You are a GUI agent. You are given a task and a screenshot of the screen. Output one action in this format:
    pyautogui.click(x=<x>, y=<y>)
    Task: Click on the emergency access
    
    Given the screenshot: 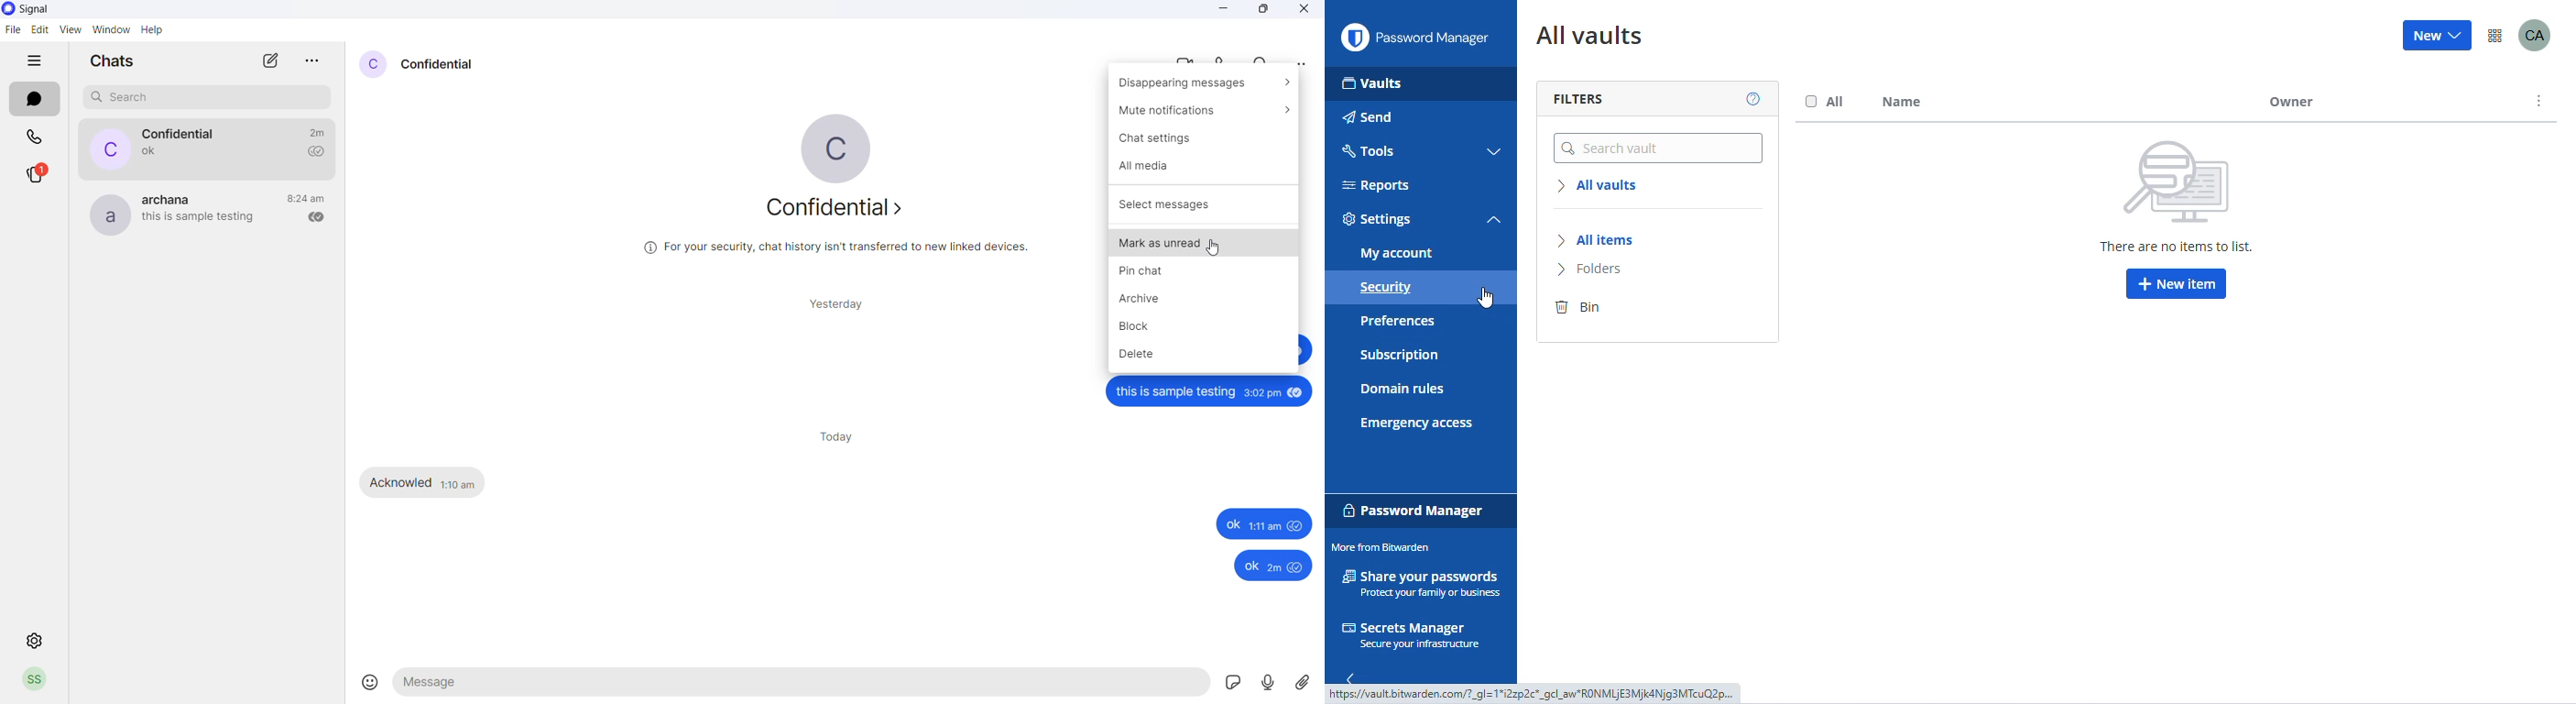 What is the action you would take?
    pyautogui.click(x=1417, y=424)
    